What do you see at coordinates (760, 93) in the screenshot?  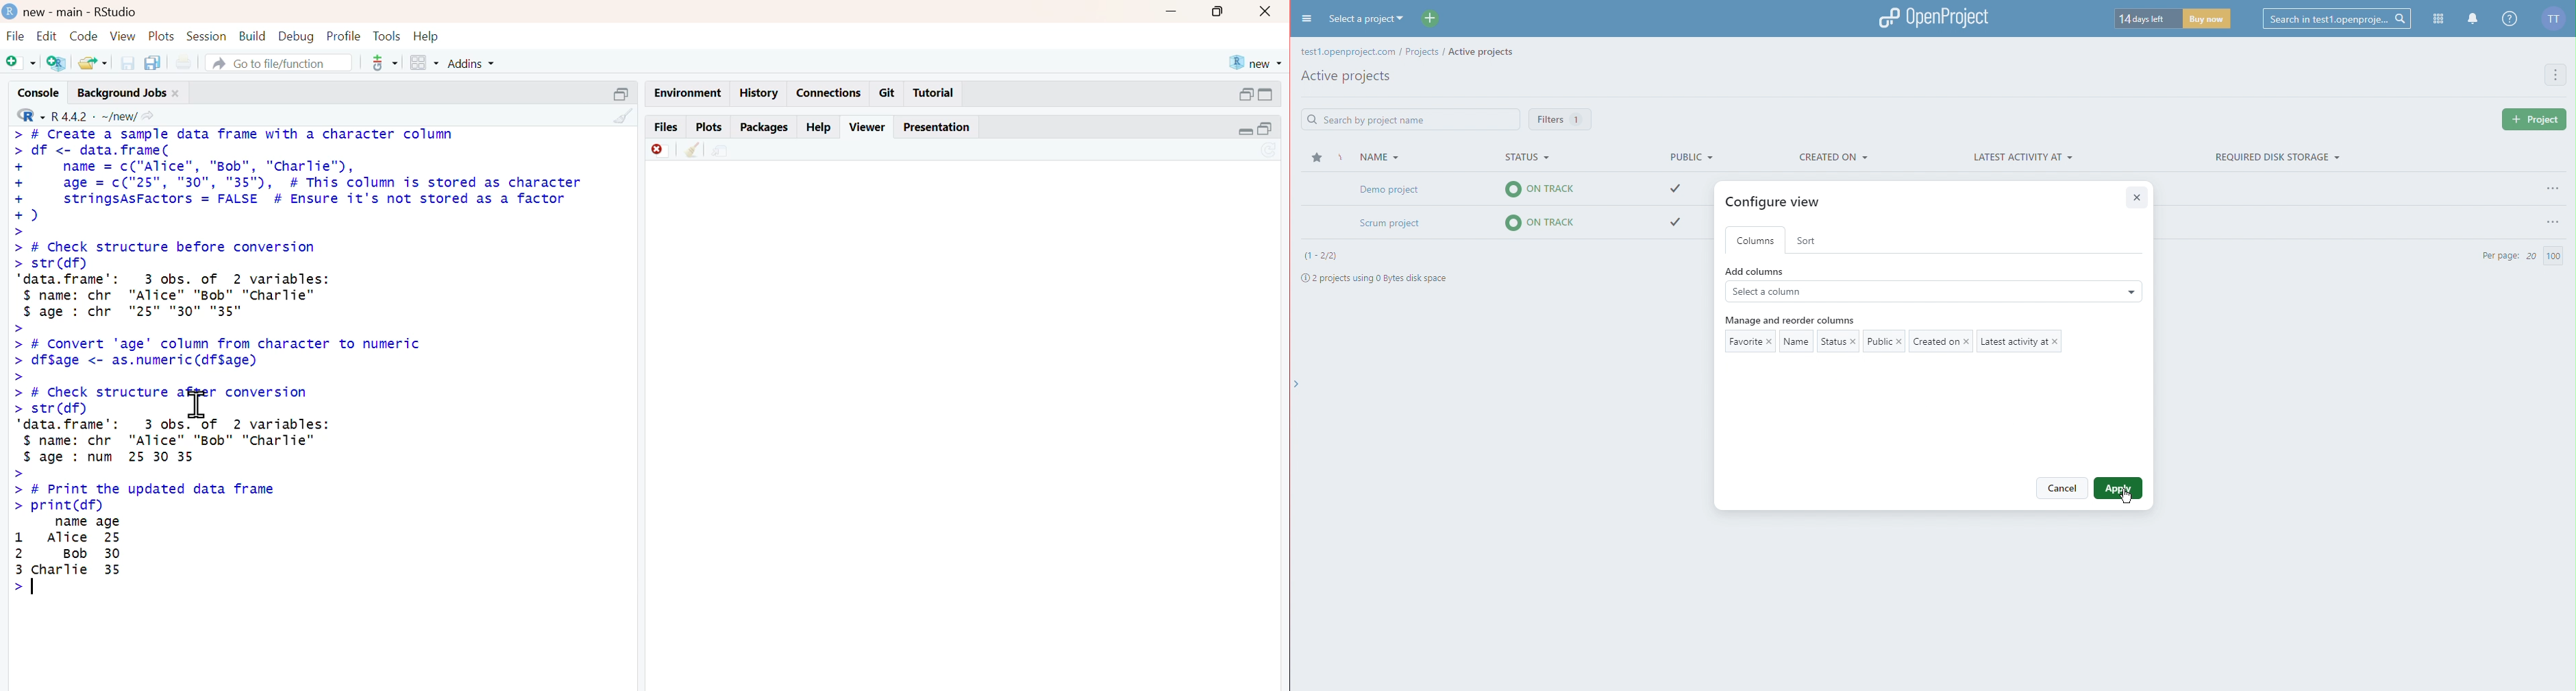 I see `history` at bounding box center [760, 93].